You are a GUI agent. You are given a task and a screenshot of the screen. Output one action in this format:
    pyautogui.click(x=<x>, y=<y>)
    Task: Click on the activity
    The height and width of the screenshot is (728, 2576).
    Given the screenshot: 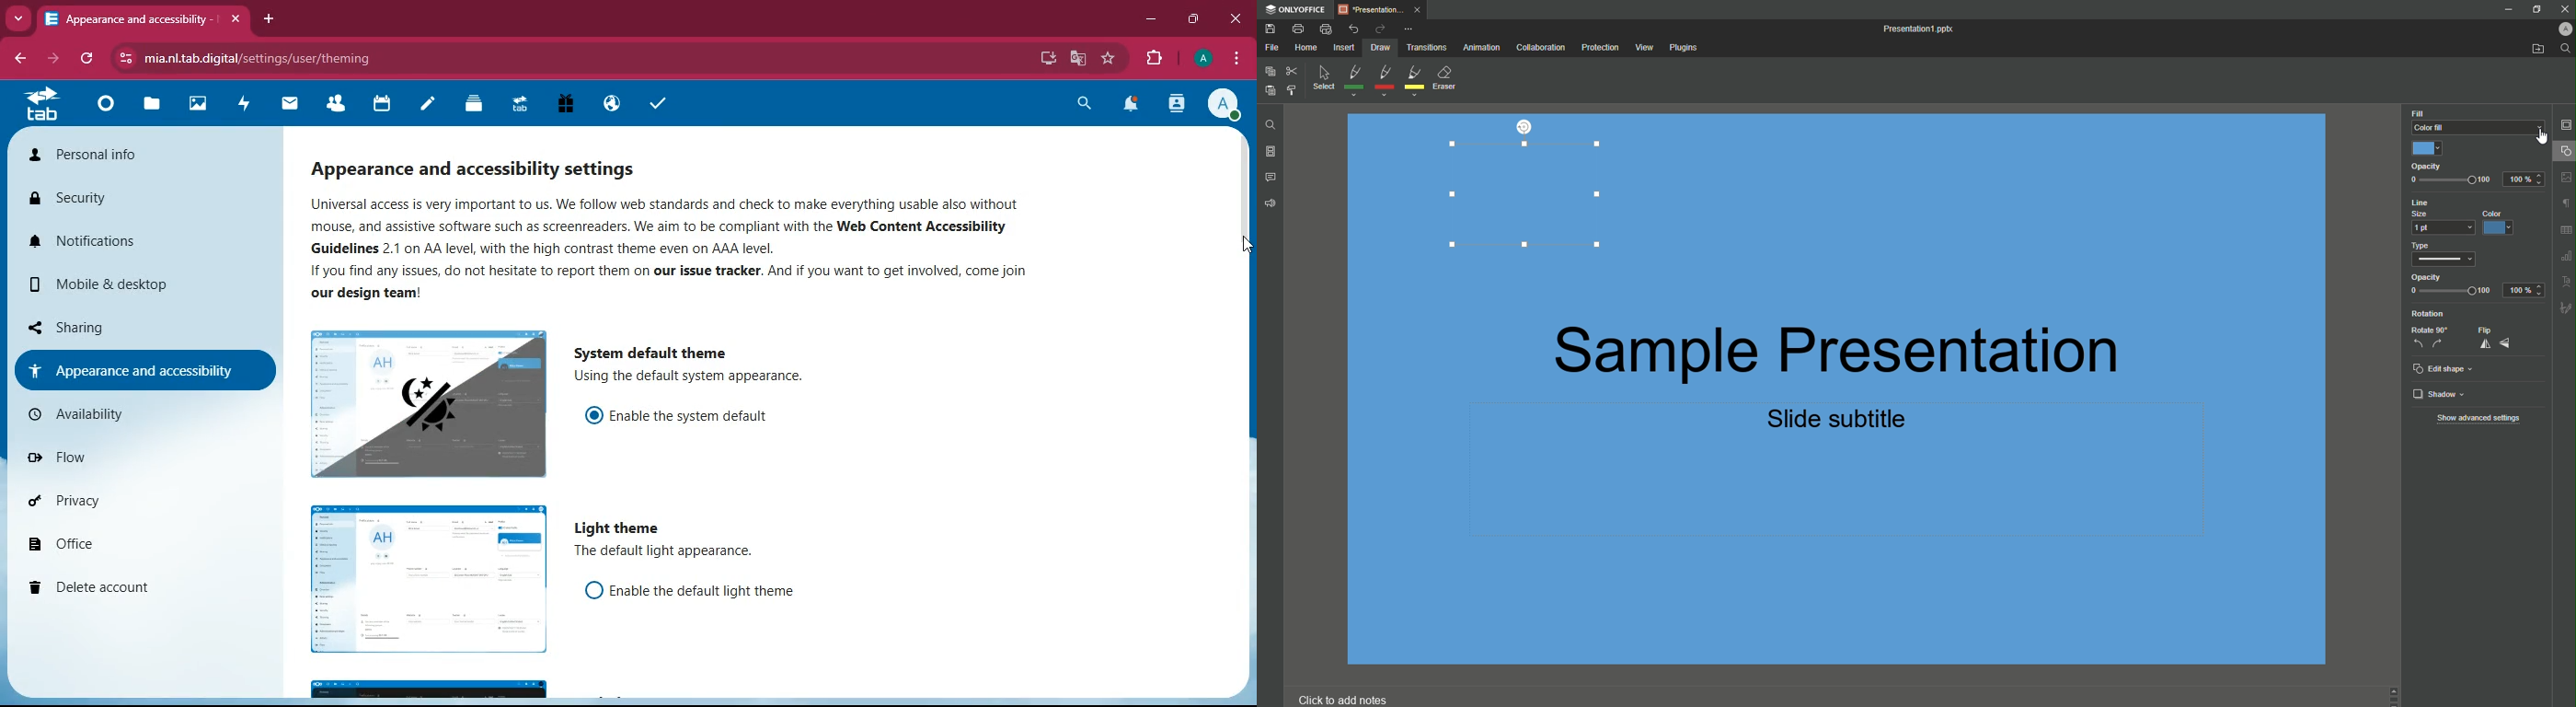 What is the action you would take?
    pyautogui.click(x=1178, y=106)
    